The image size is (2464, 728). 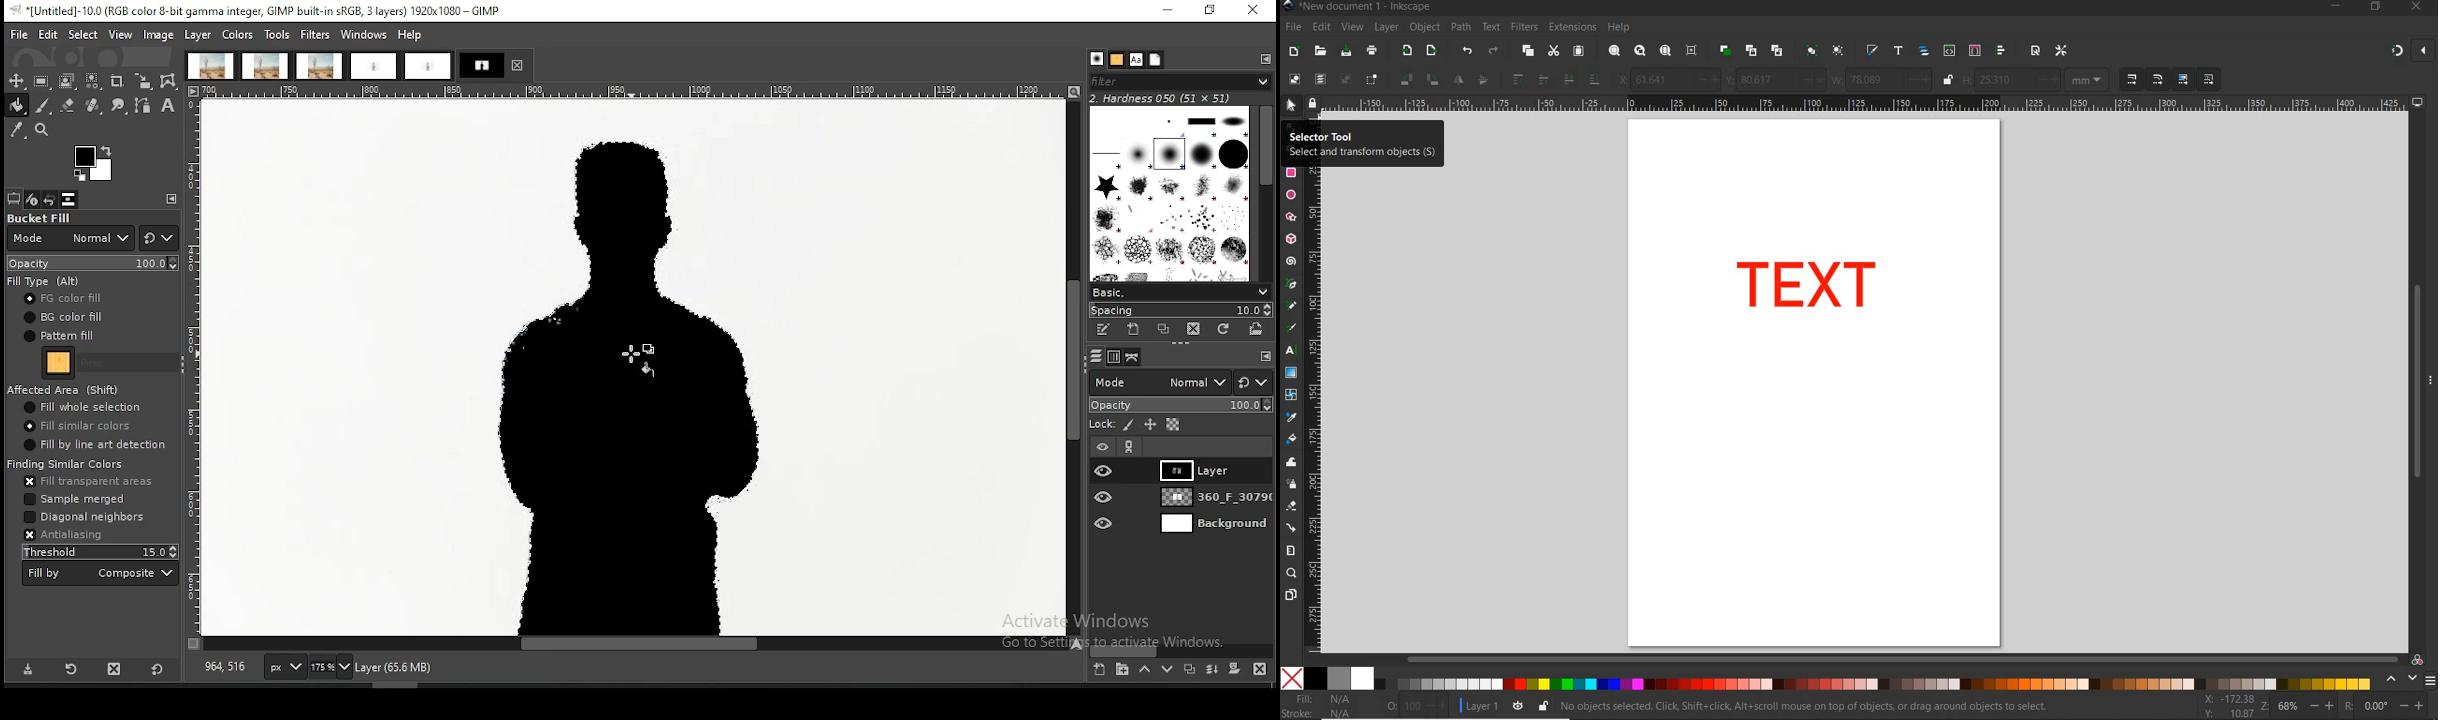 What do you see at coordinates (73, 668) in the screenshot?
I see `restore tool preset` at bounding box center [73, 668].